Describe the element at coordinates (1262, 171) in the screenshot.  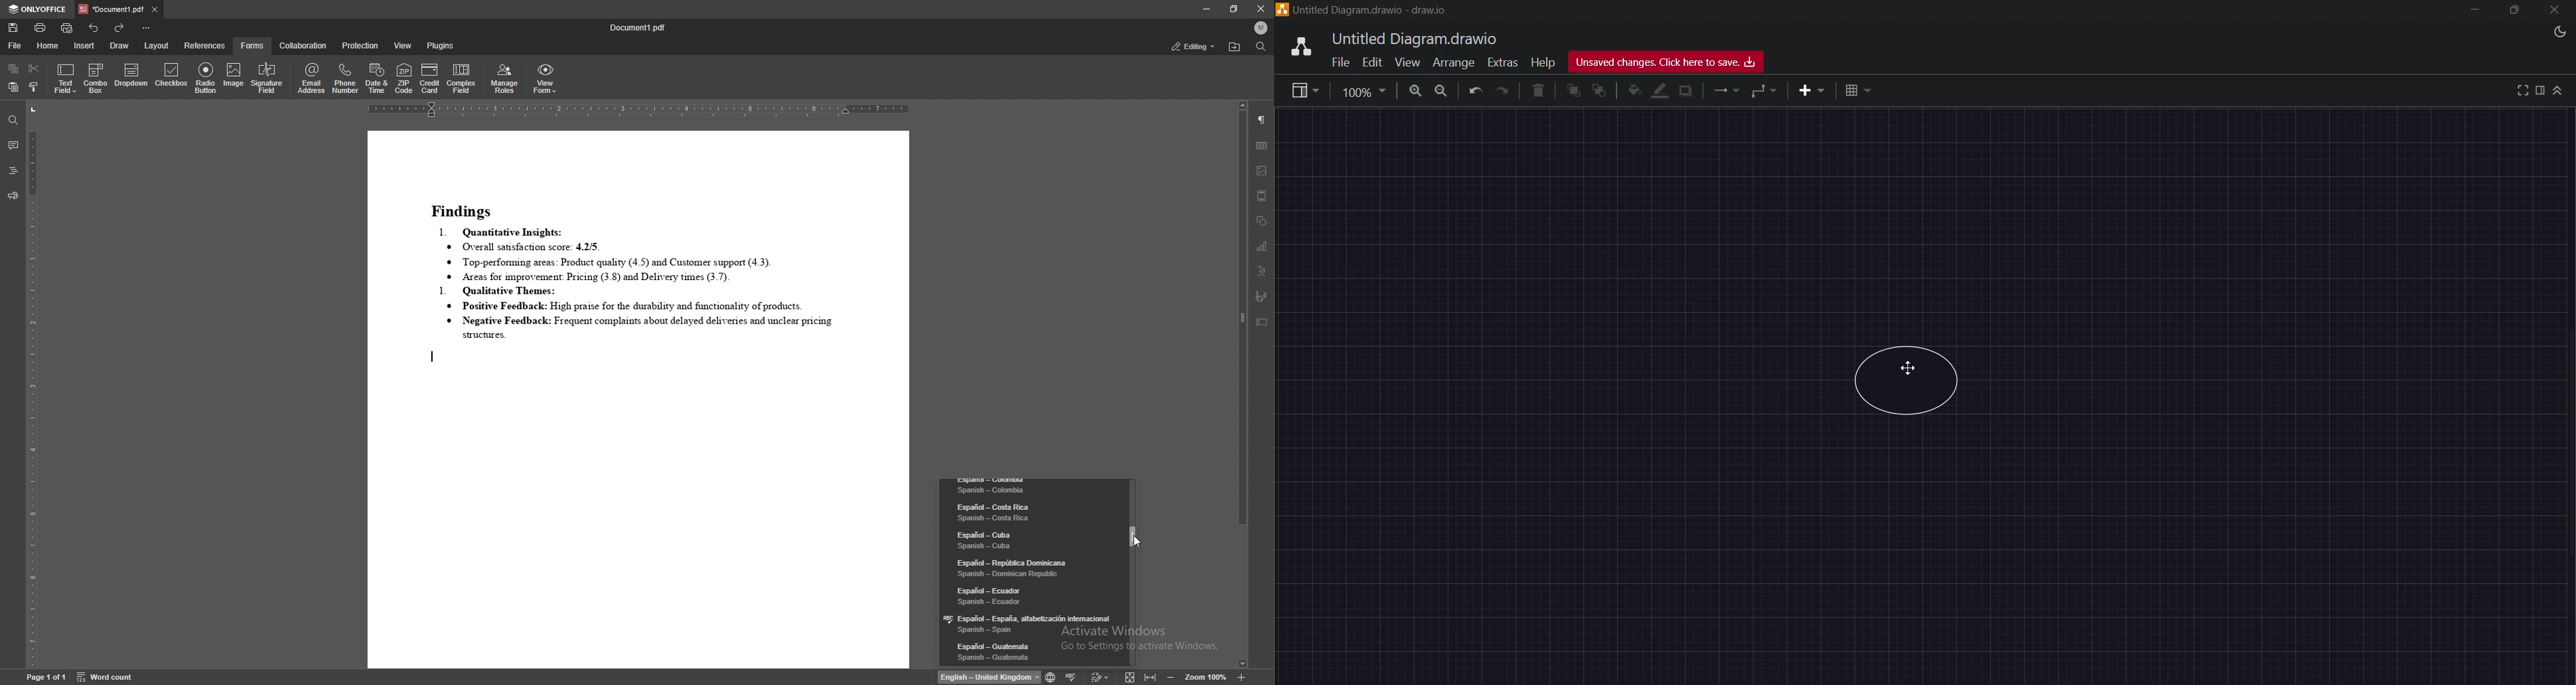
I see `image` at that location.